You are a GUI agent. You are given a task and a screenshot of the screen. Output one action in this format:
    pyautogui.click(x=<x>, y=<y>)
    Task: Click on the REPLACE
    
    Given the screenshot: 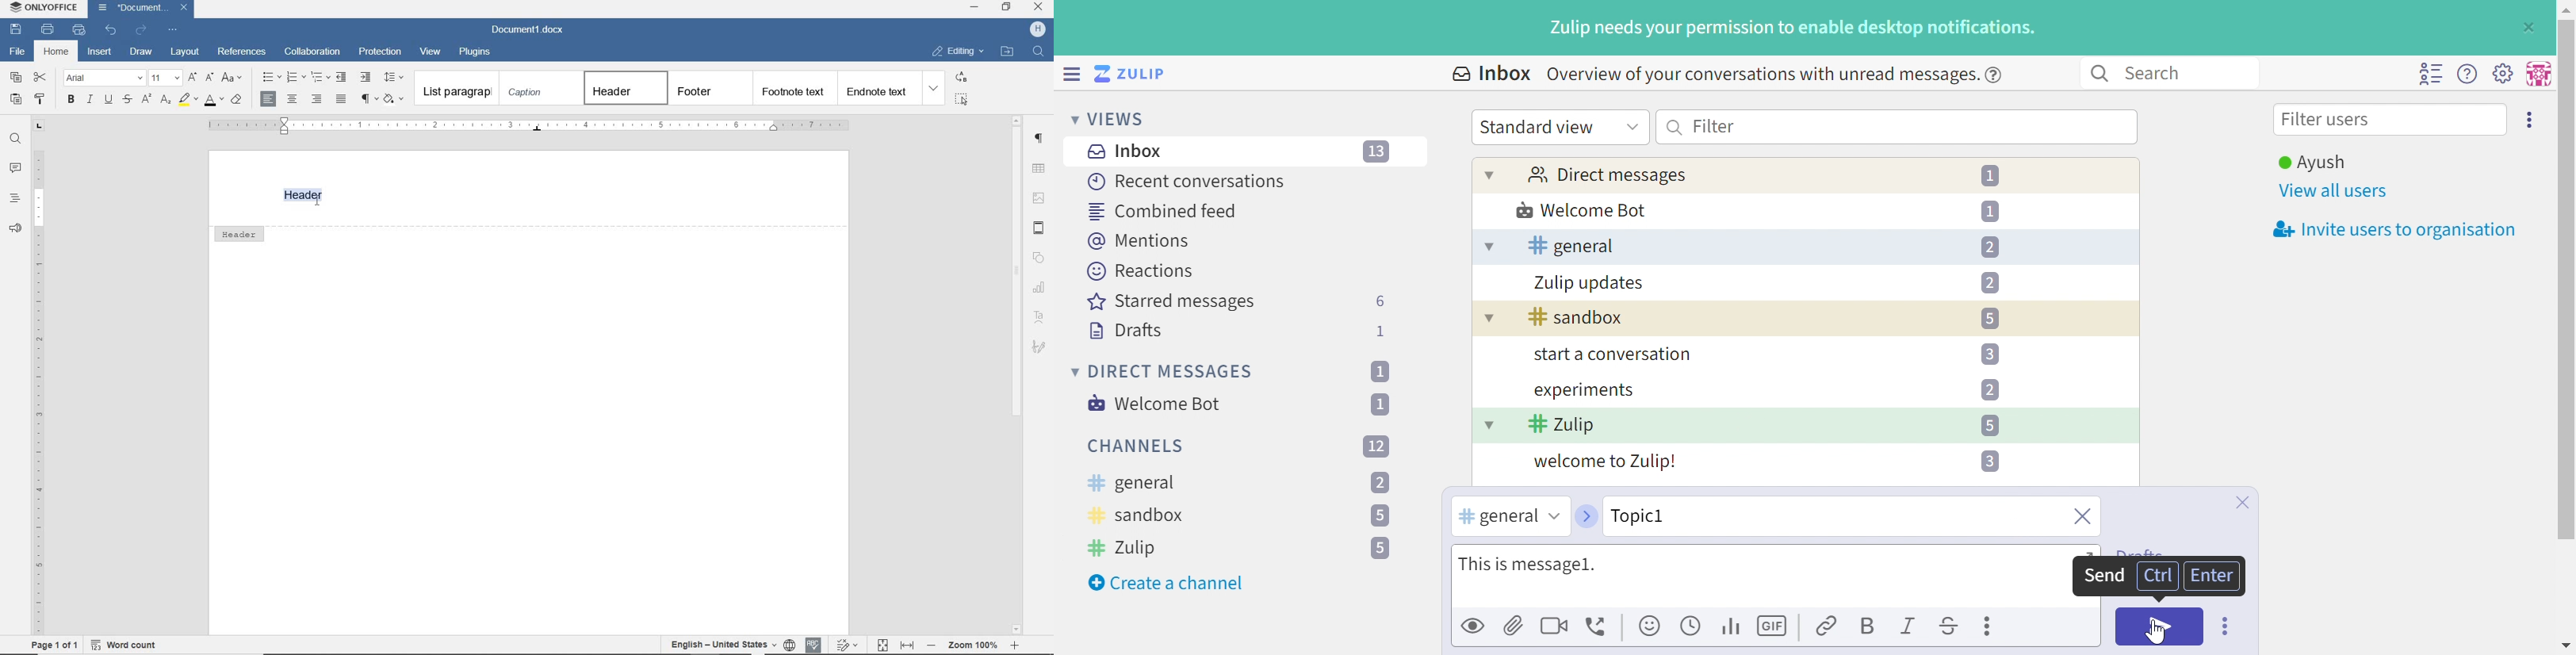 What is the action you would take?
    pyautogui.click(x=961, y=78)
    